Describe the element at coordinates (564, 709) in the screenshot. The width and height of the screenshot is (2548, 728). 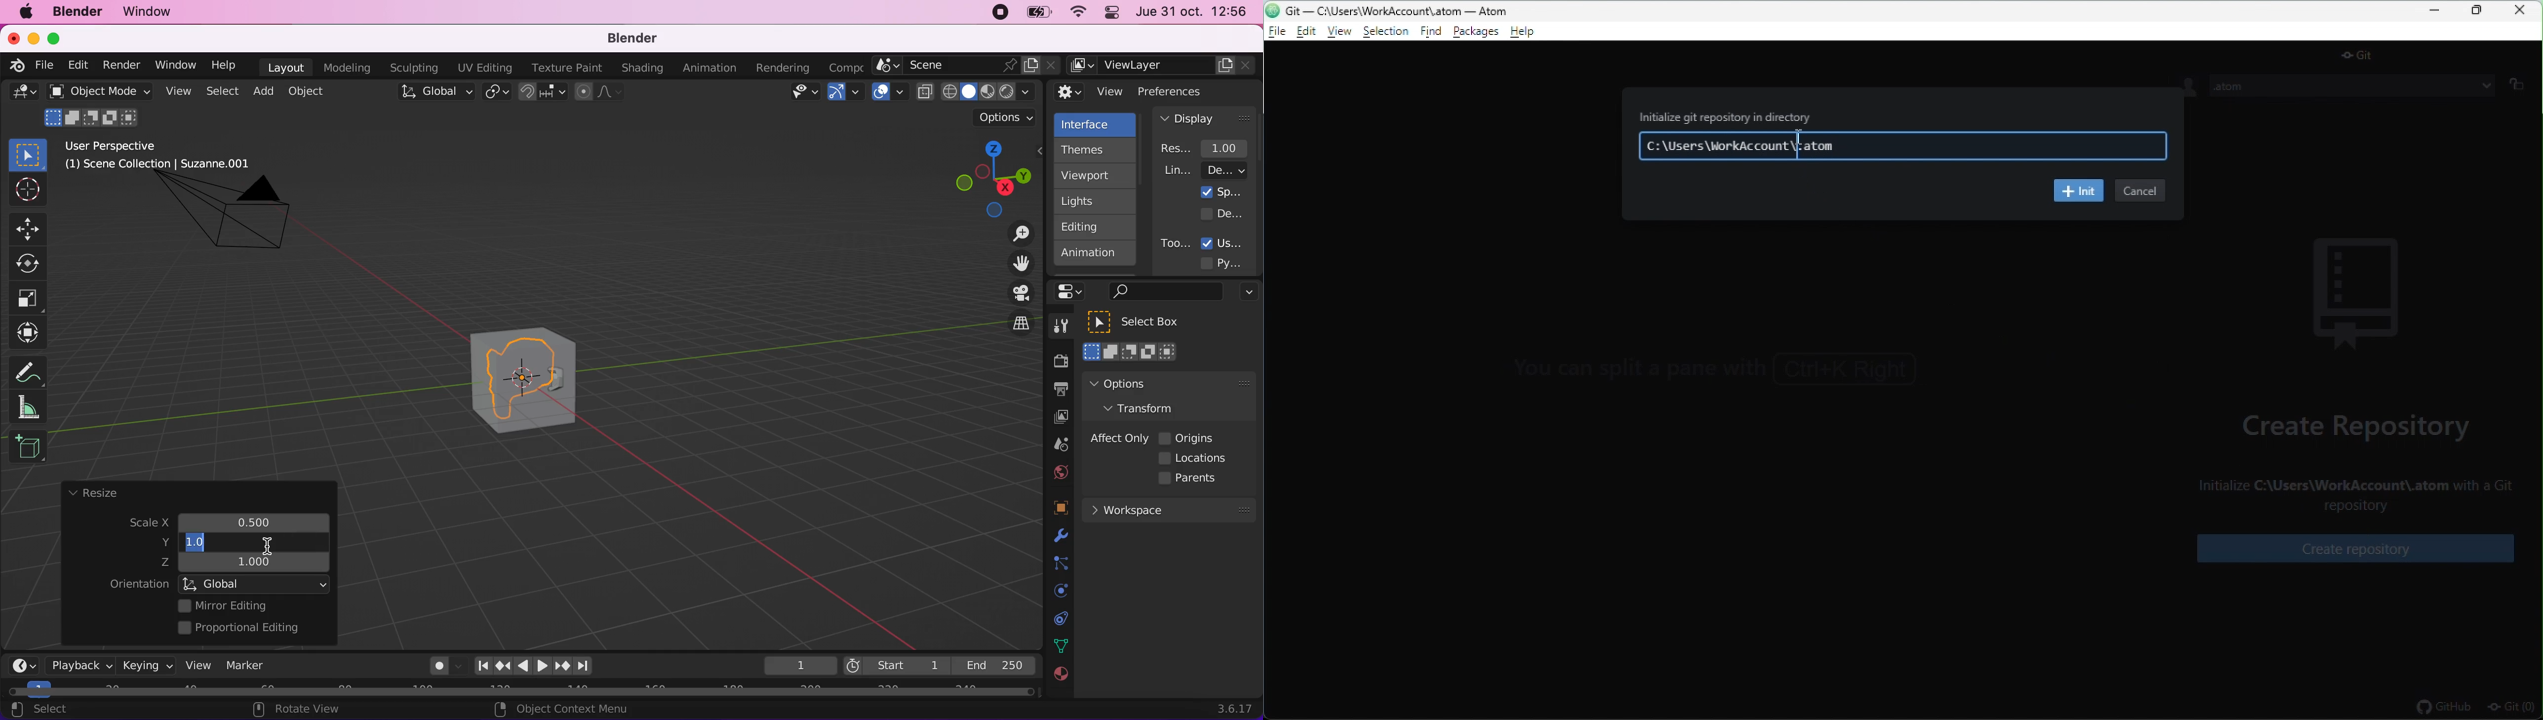
I see `object context menu` at that location.